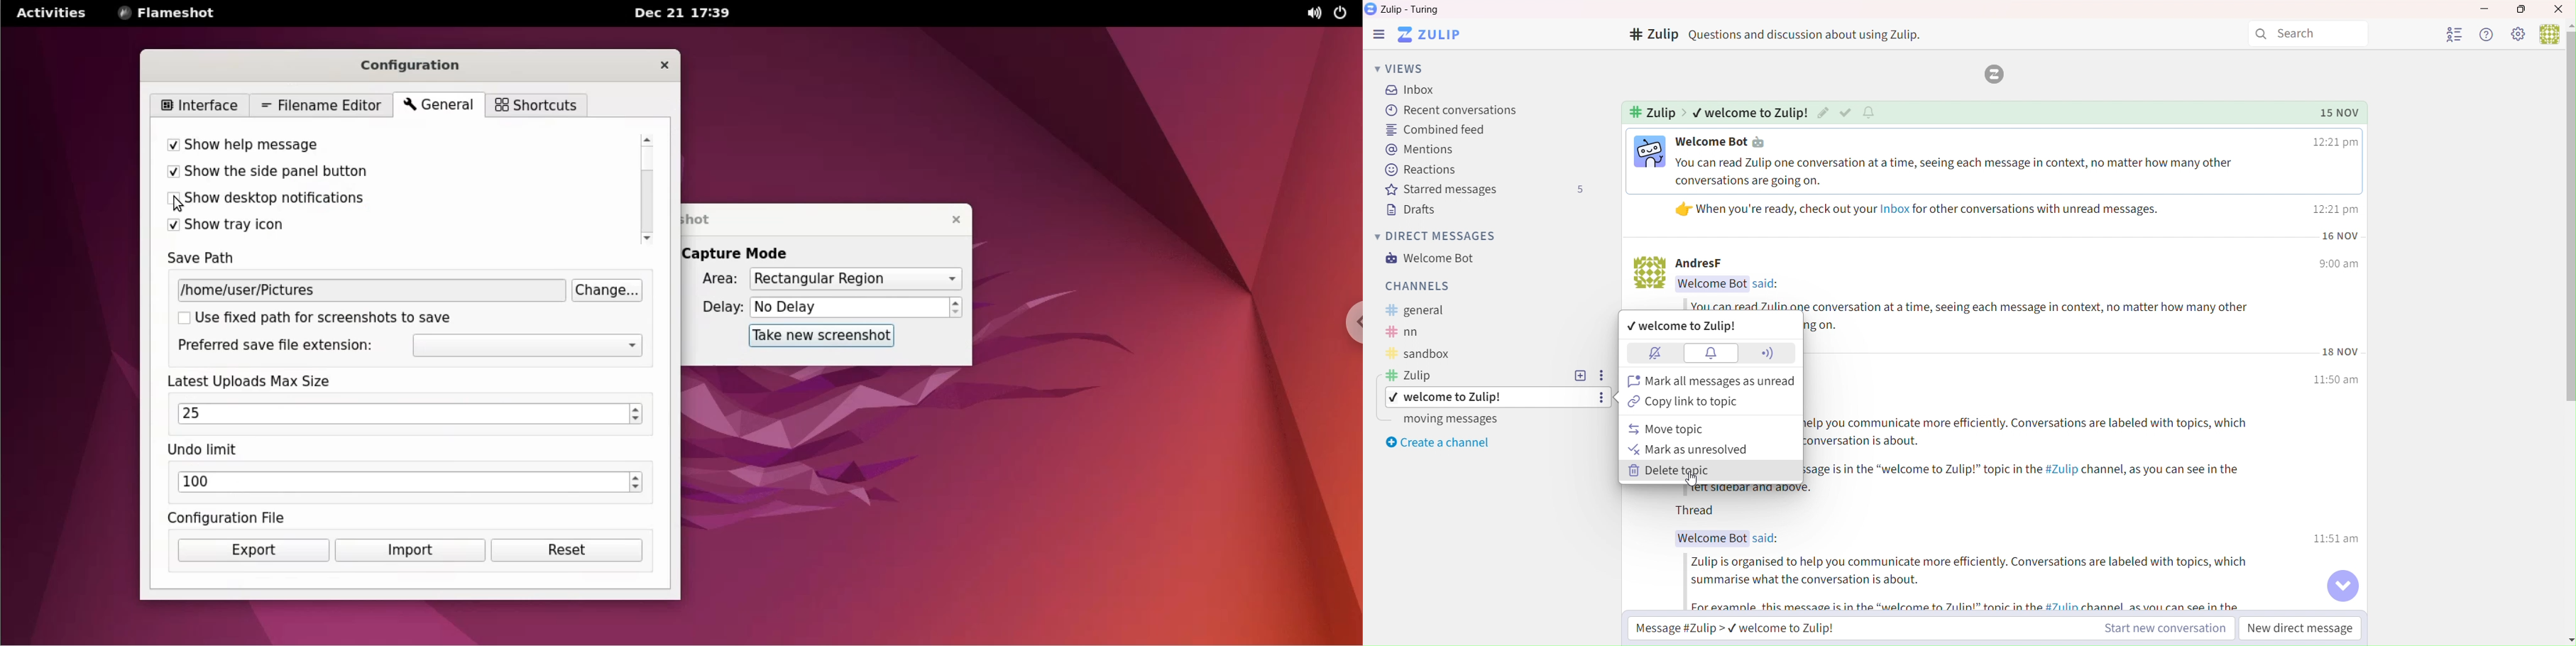 This screenshot has height=672, width=2576. Describe the element at coordinates (1422, 169) in the screenshot. I see `Reactions` at that location.